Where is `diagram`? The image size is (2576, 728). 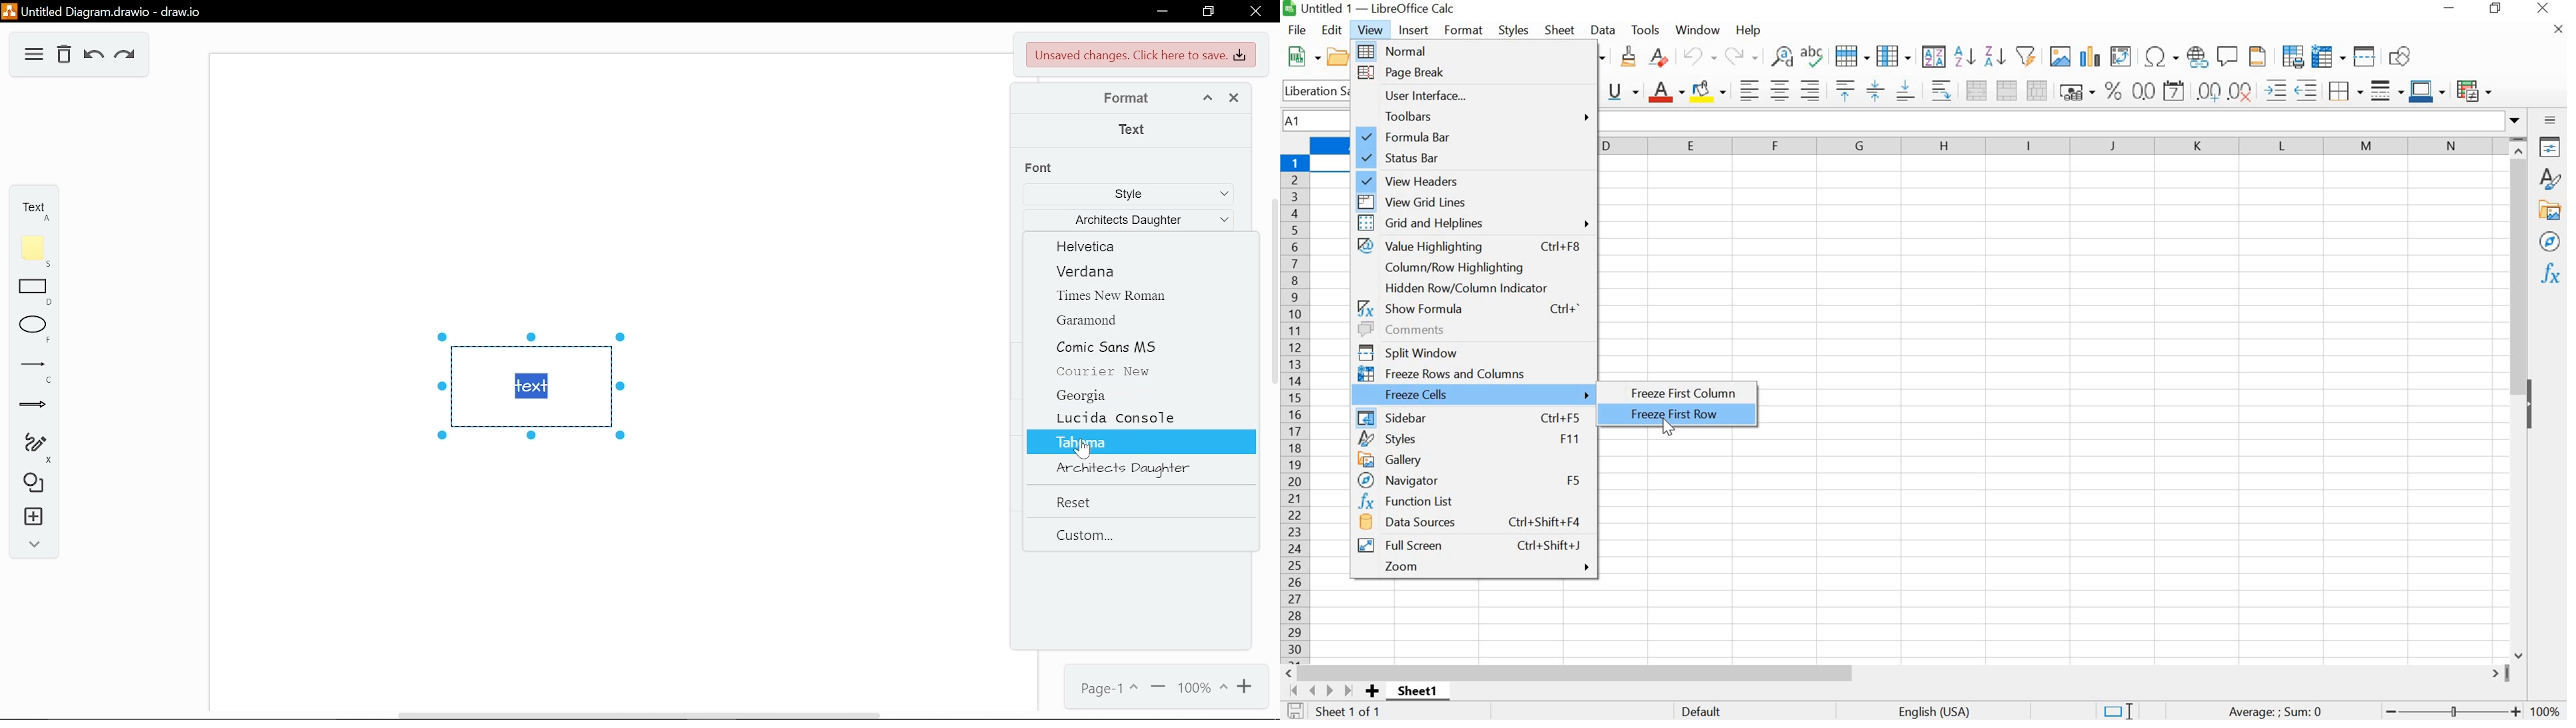
diagram is located at coordinates (34, 54).